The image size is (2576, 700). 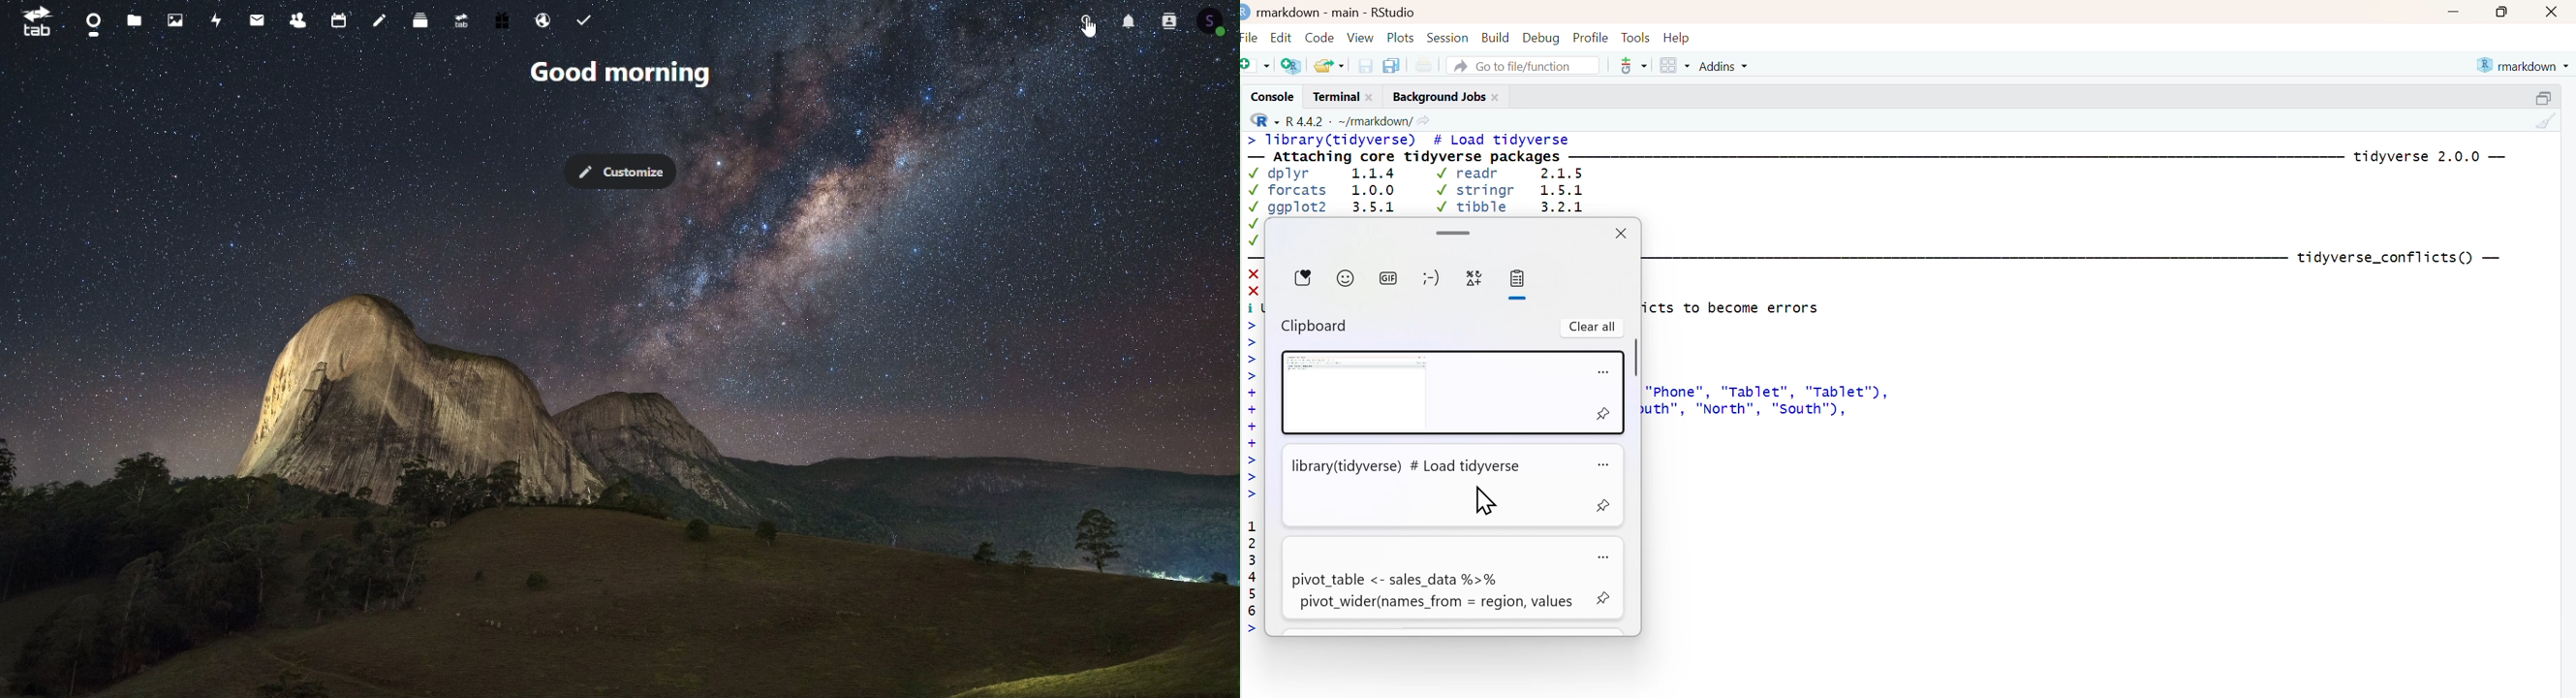 I want to click on pivot_table <- sales_data %>%
pivot_wider(names_from = region, values, so click(x=1431, y=577).